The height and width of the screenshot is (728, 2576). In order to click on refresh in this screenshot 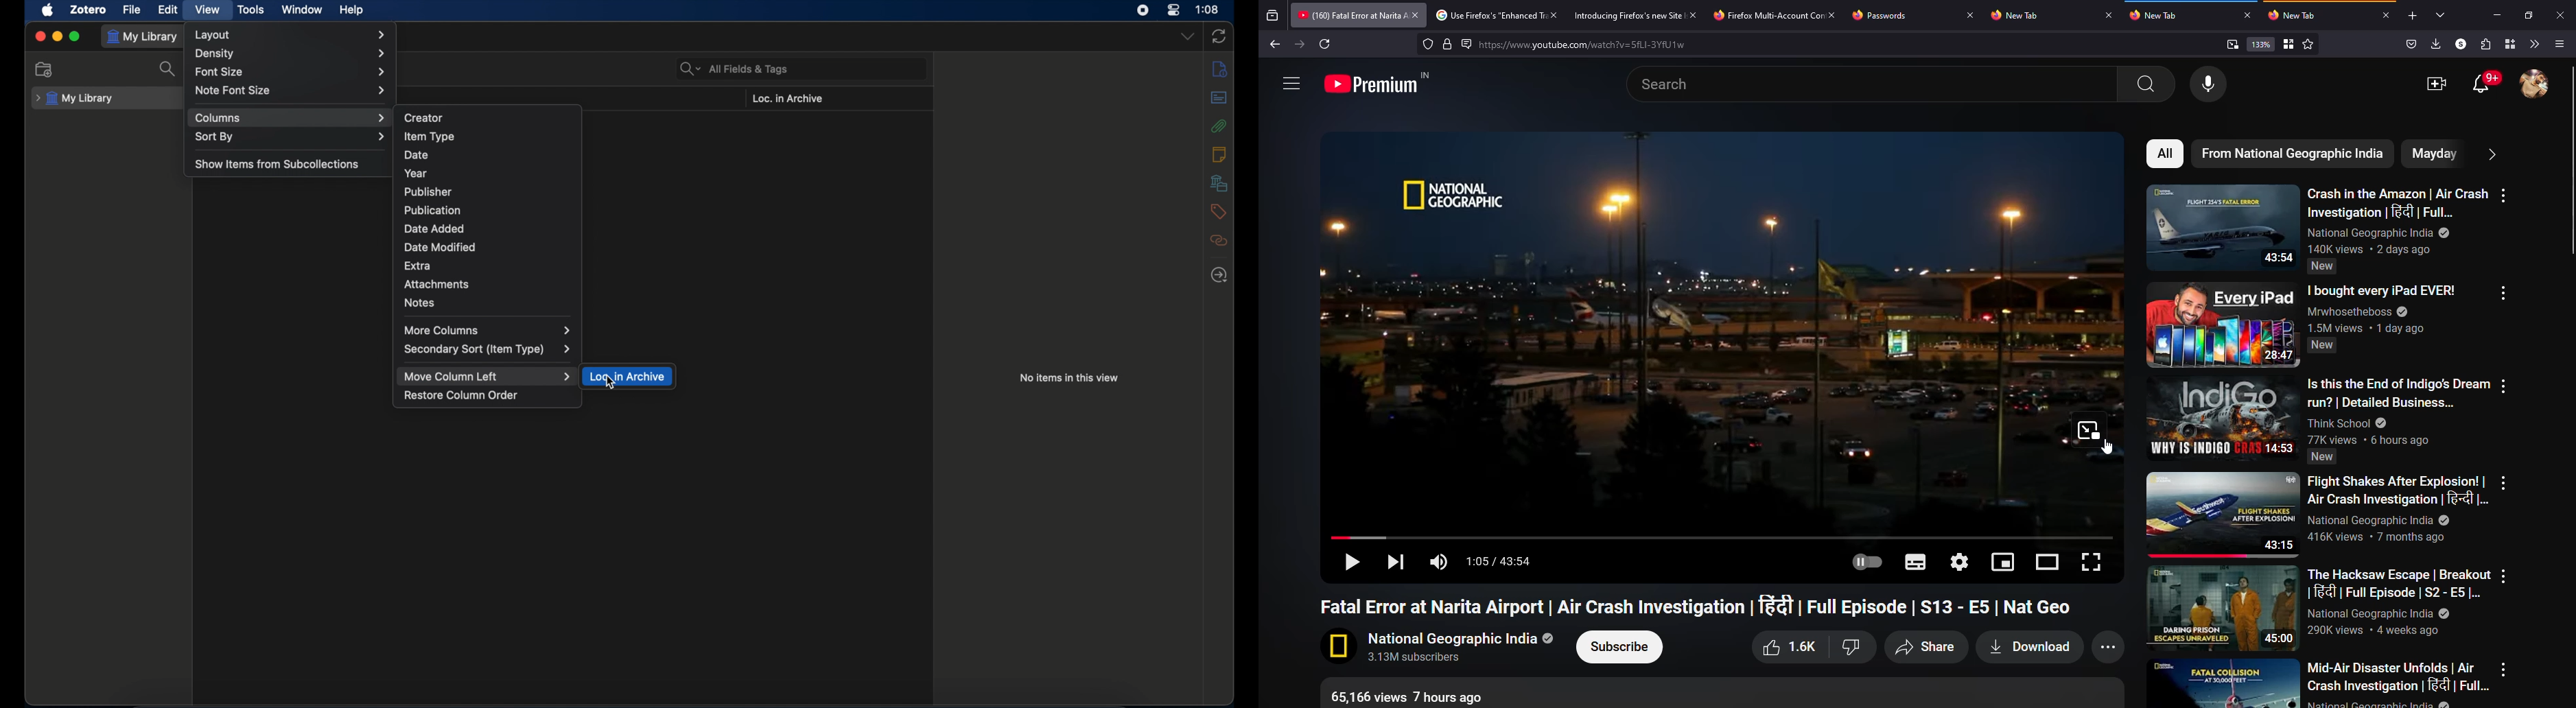, I will do `click(1326, 44)`.